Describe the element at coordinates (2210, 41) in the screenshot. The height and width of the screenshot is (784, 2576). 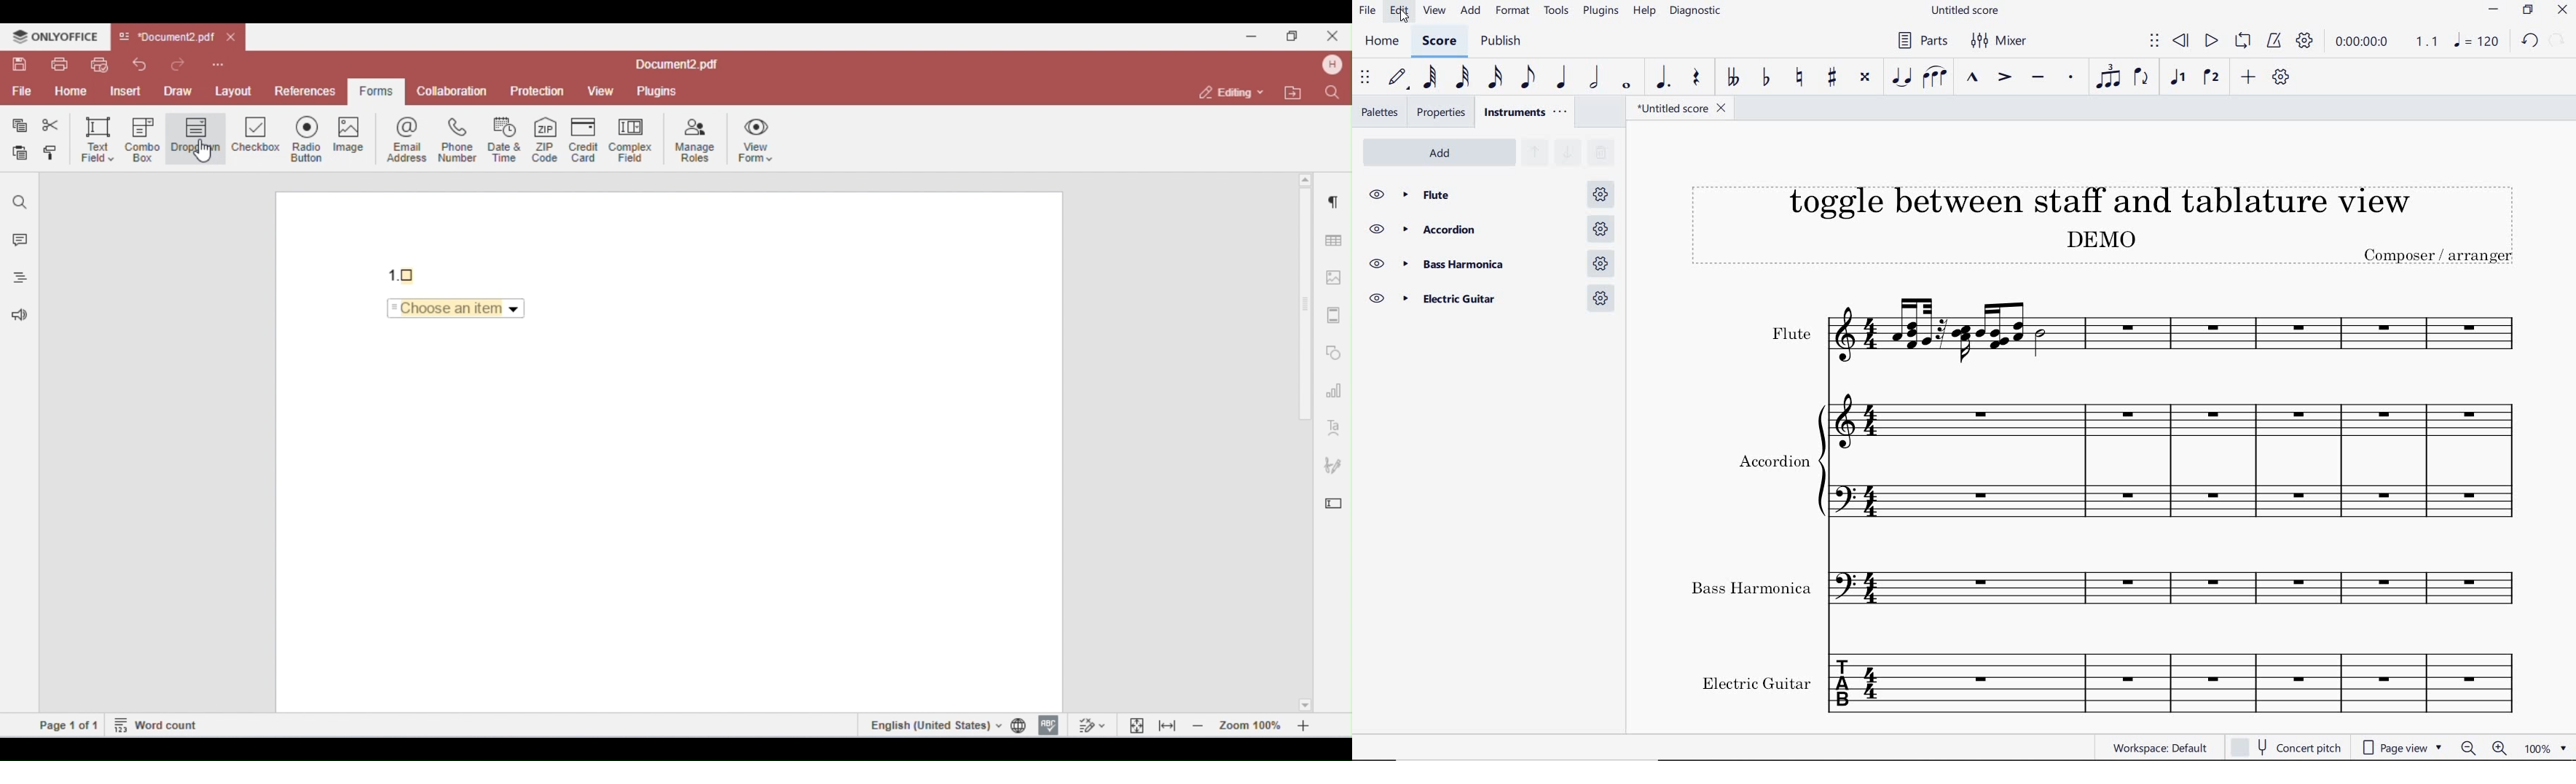
I see `play` at that location.